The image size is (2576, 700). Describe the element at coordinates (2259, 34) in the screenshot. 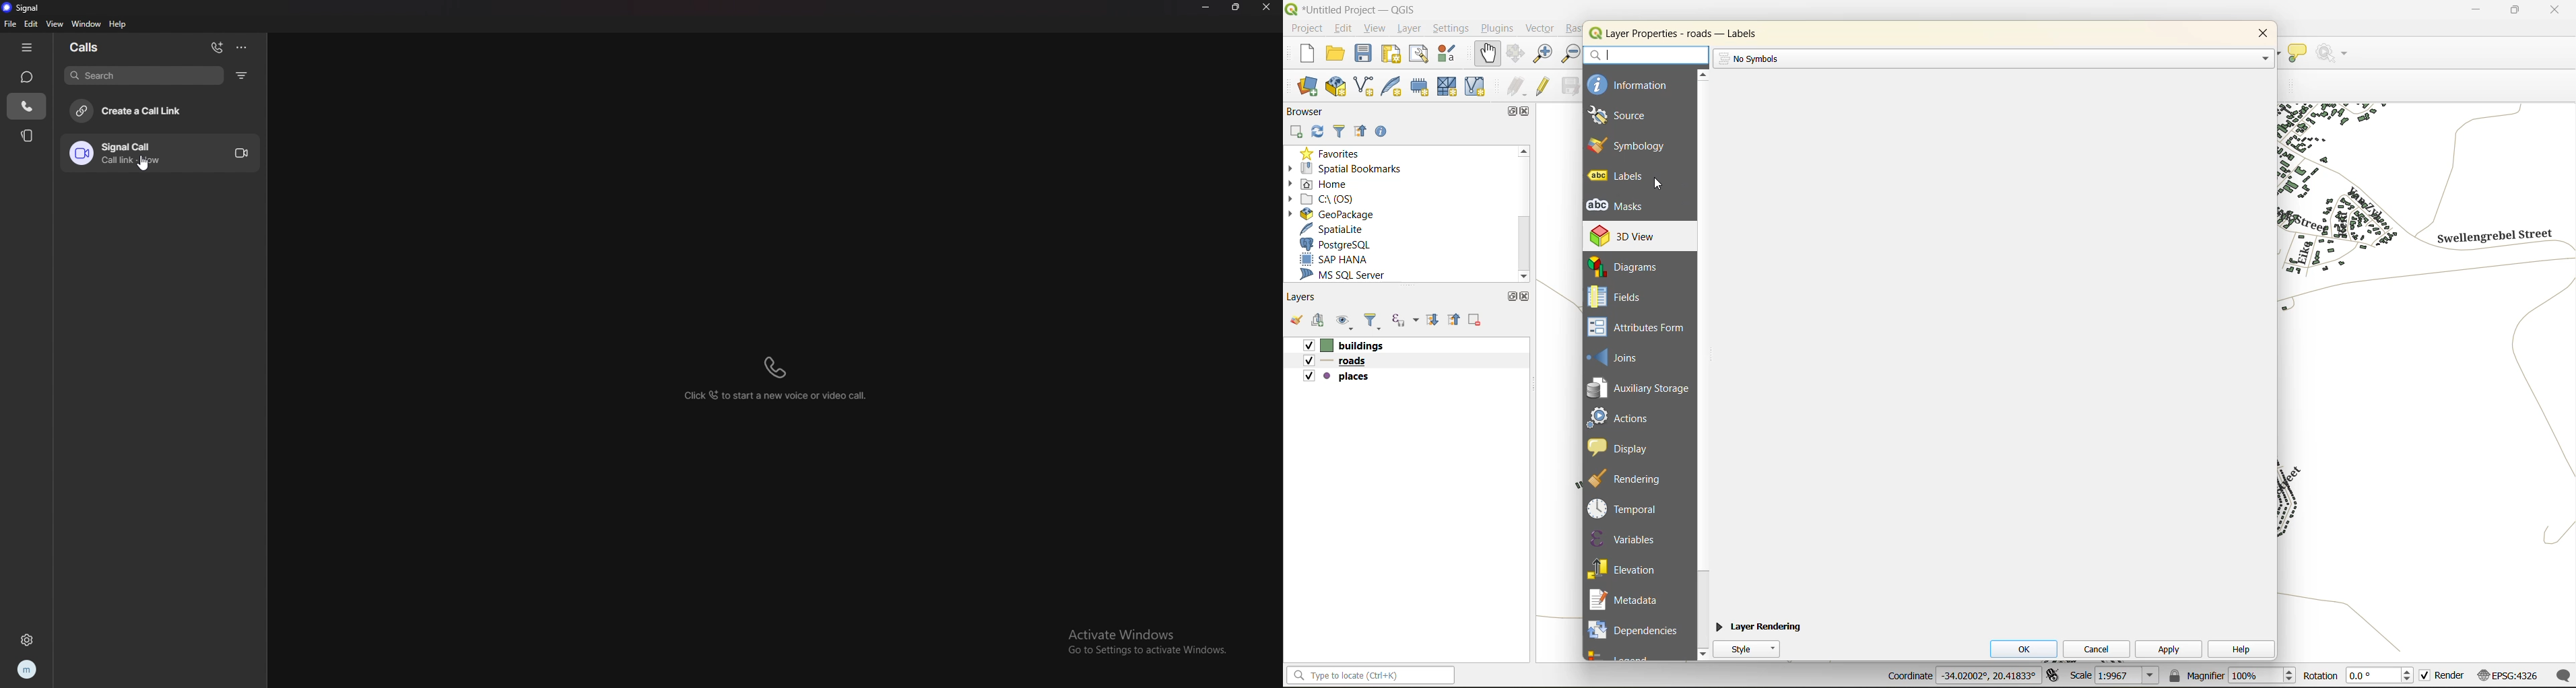

I see `close` at that location.